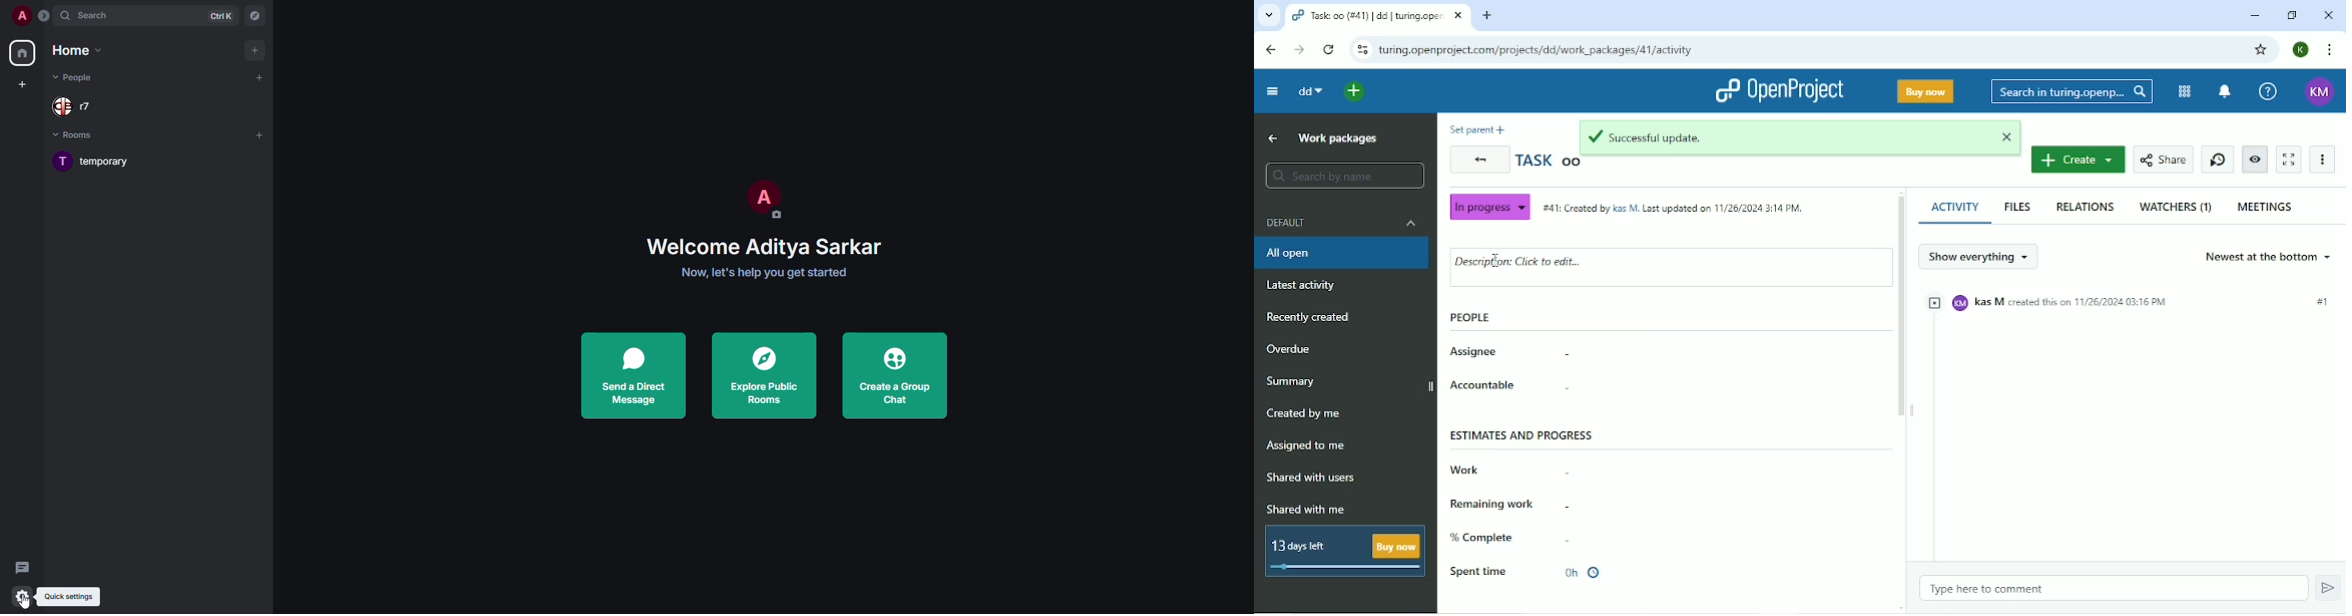  What do you see at coordinates (2298, 50) in the screenshot?
I see `K` at bounding box center [2298, 50].